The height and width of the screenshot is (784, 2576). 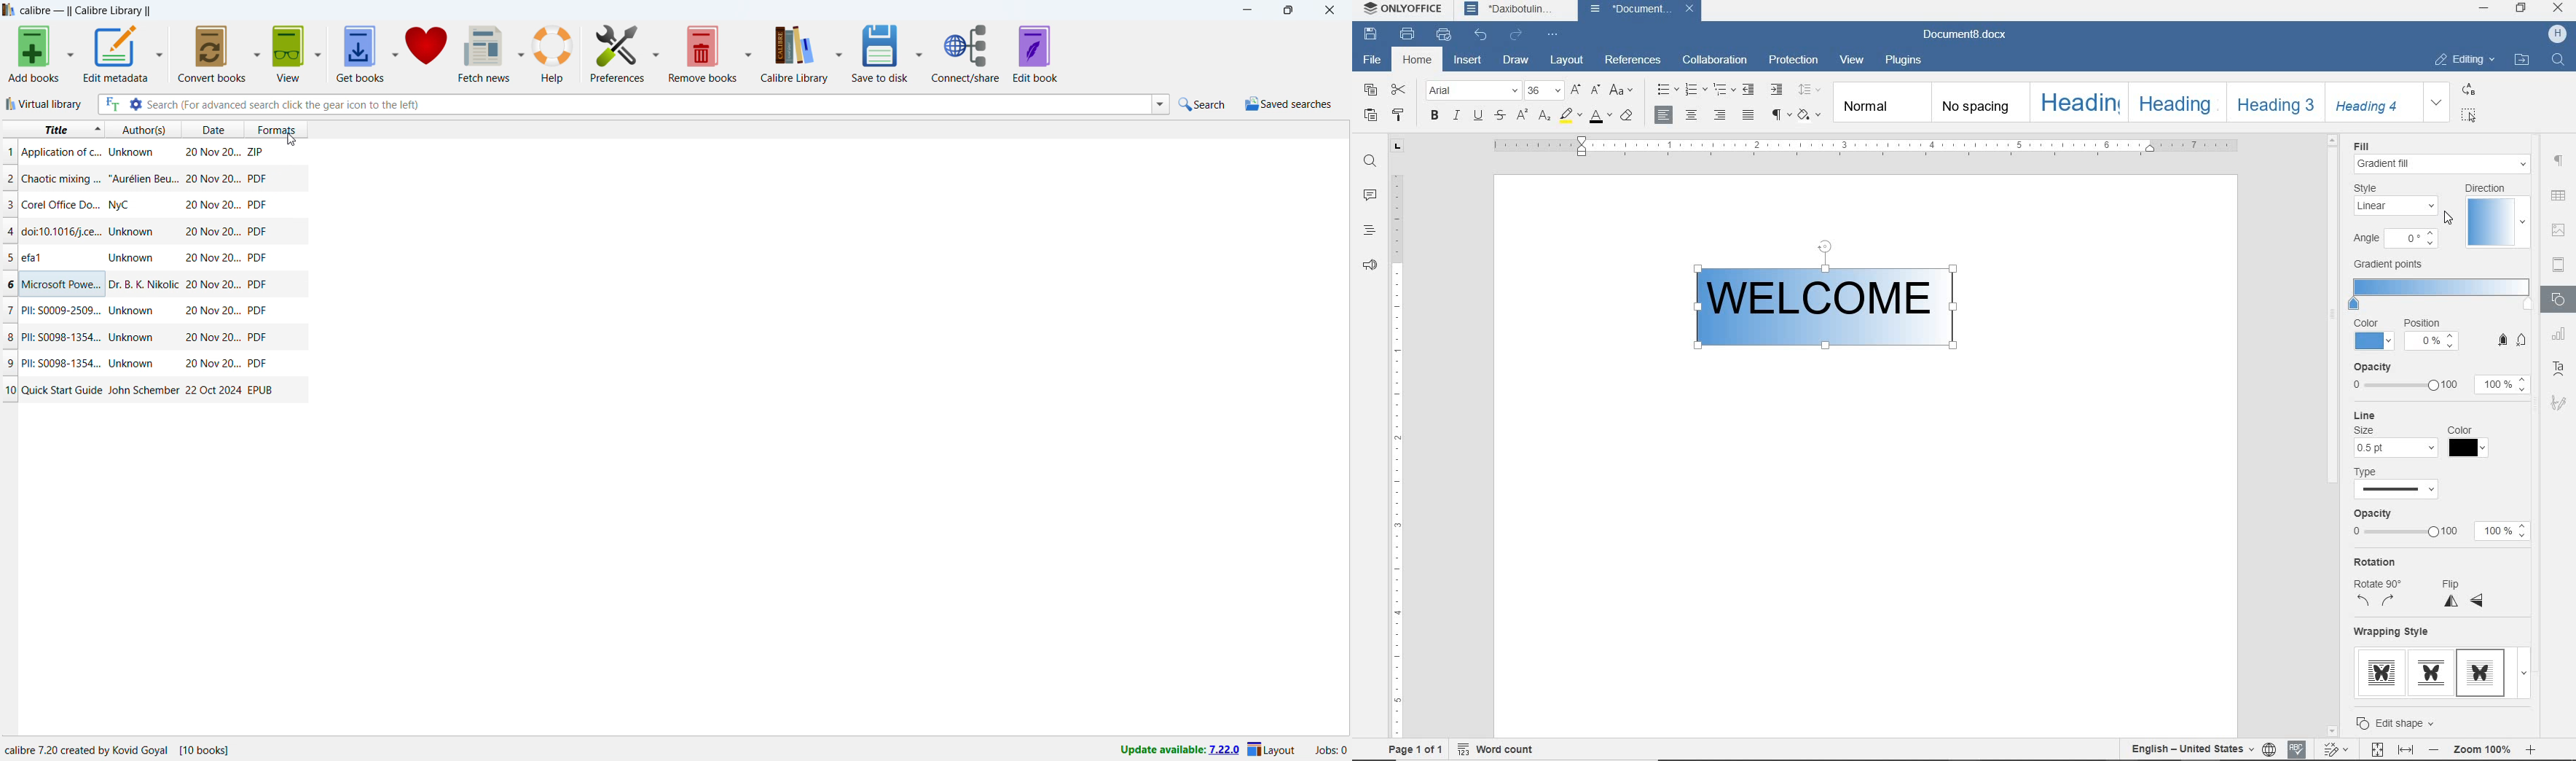 I want to click on Zoom 100%, so click(x=2483, y=749).